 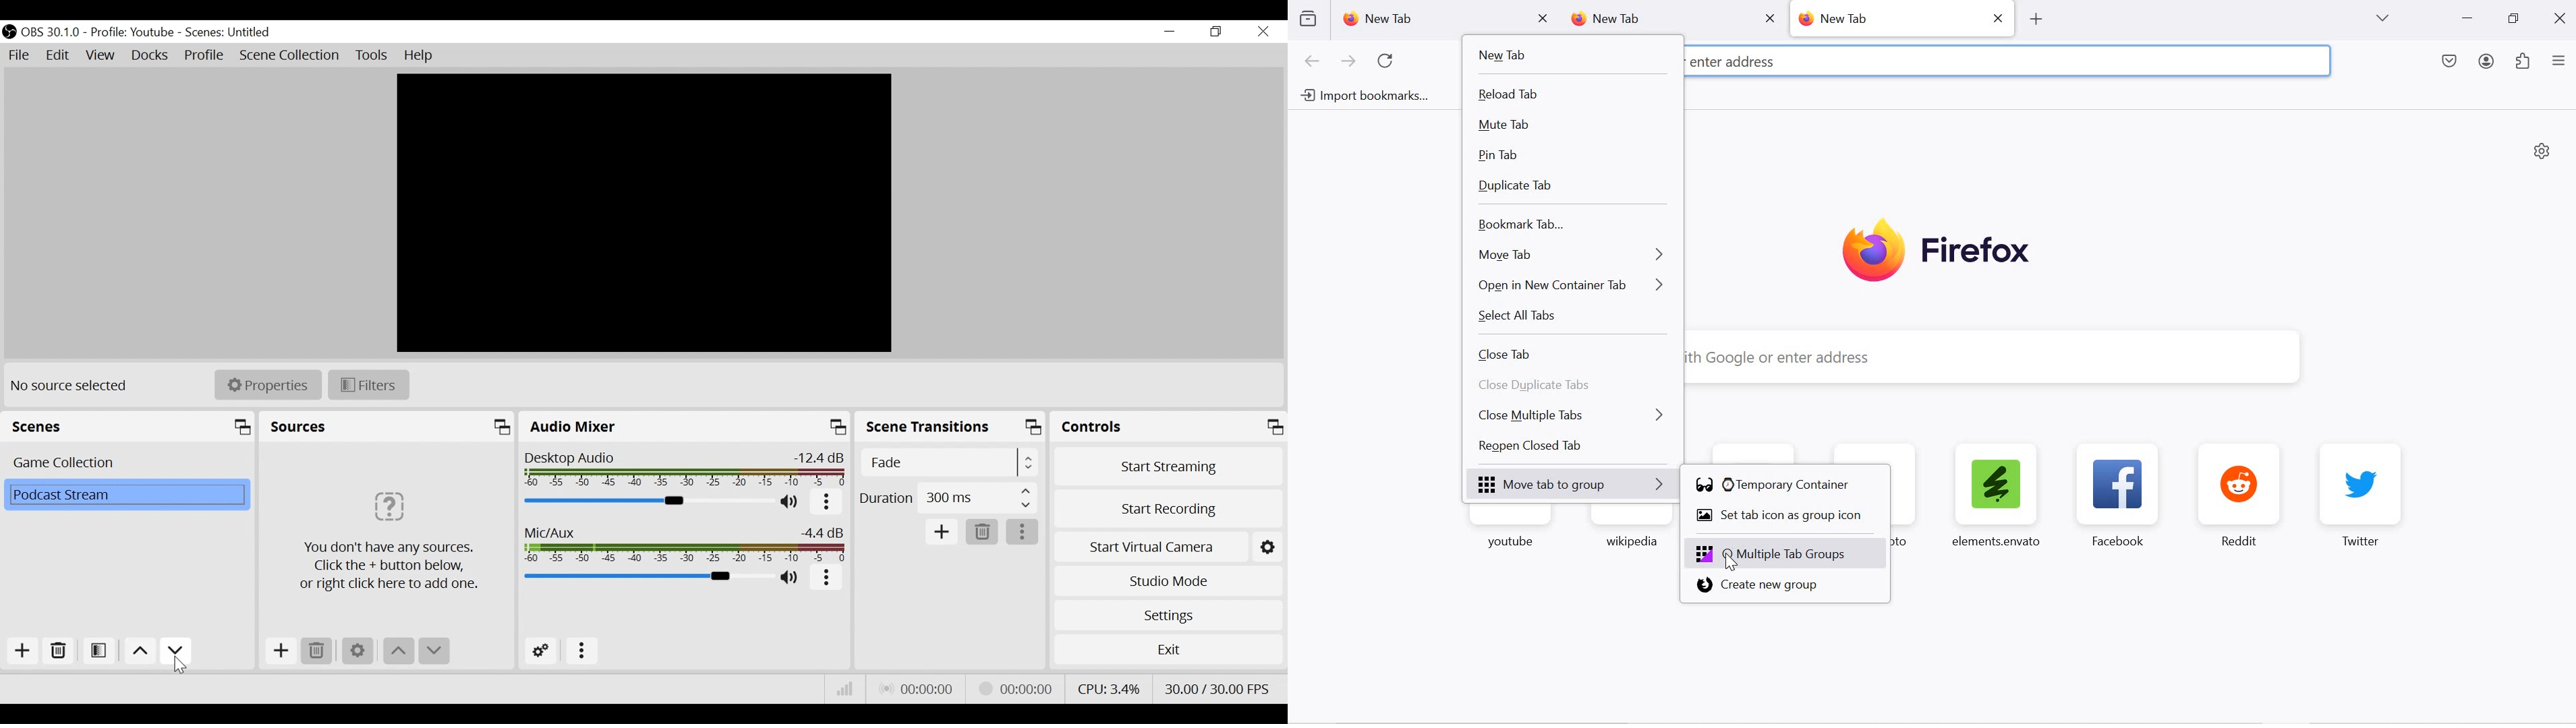 I want to click on close multiple tabs, so click(x=1575, y=414).